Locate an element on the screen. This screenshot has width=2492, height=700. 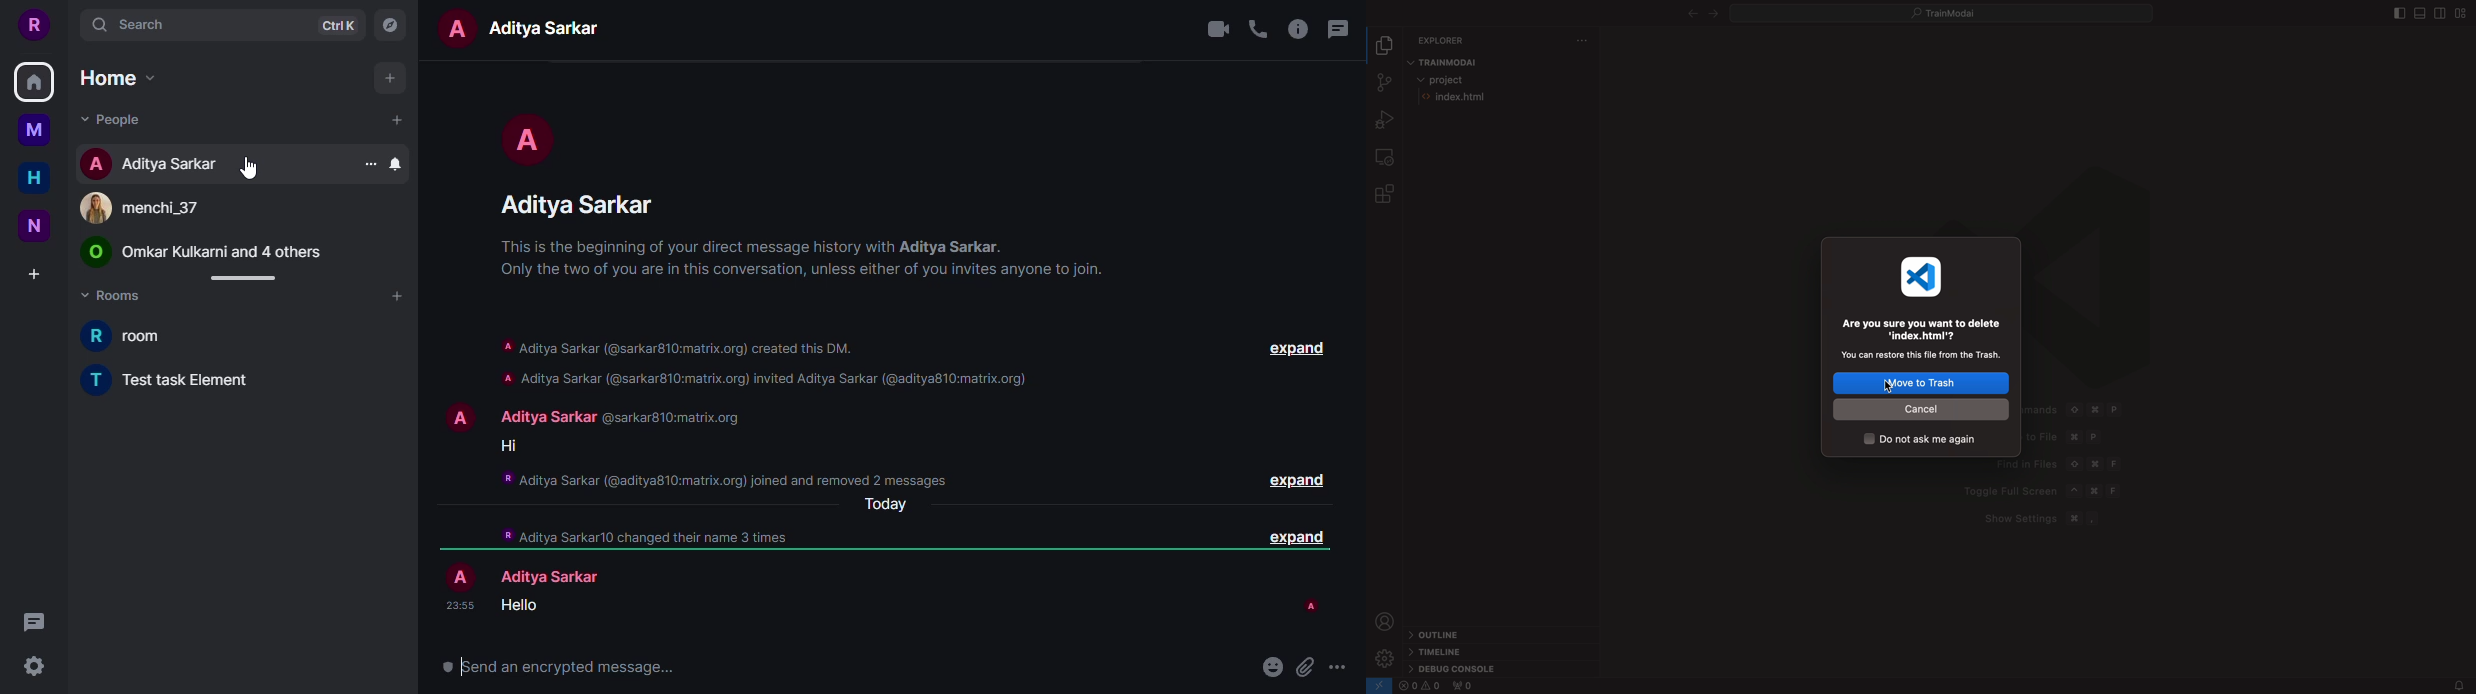
adjust is located at coordinates (239, 278).